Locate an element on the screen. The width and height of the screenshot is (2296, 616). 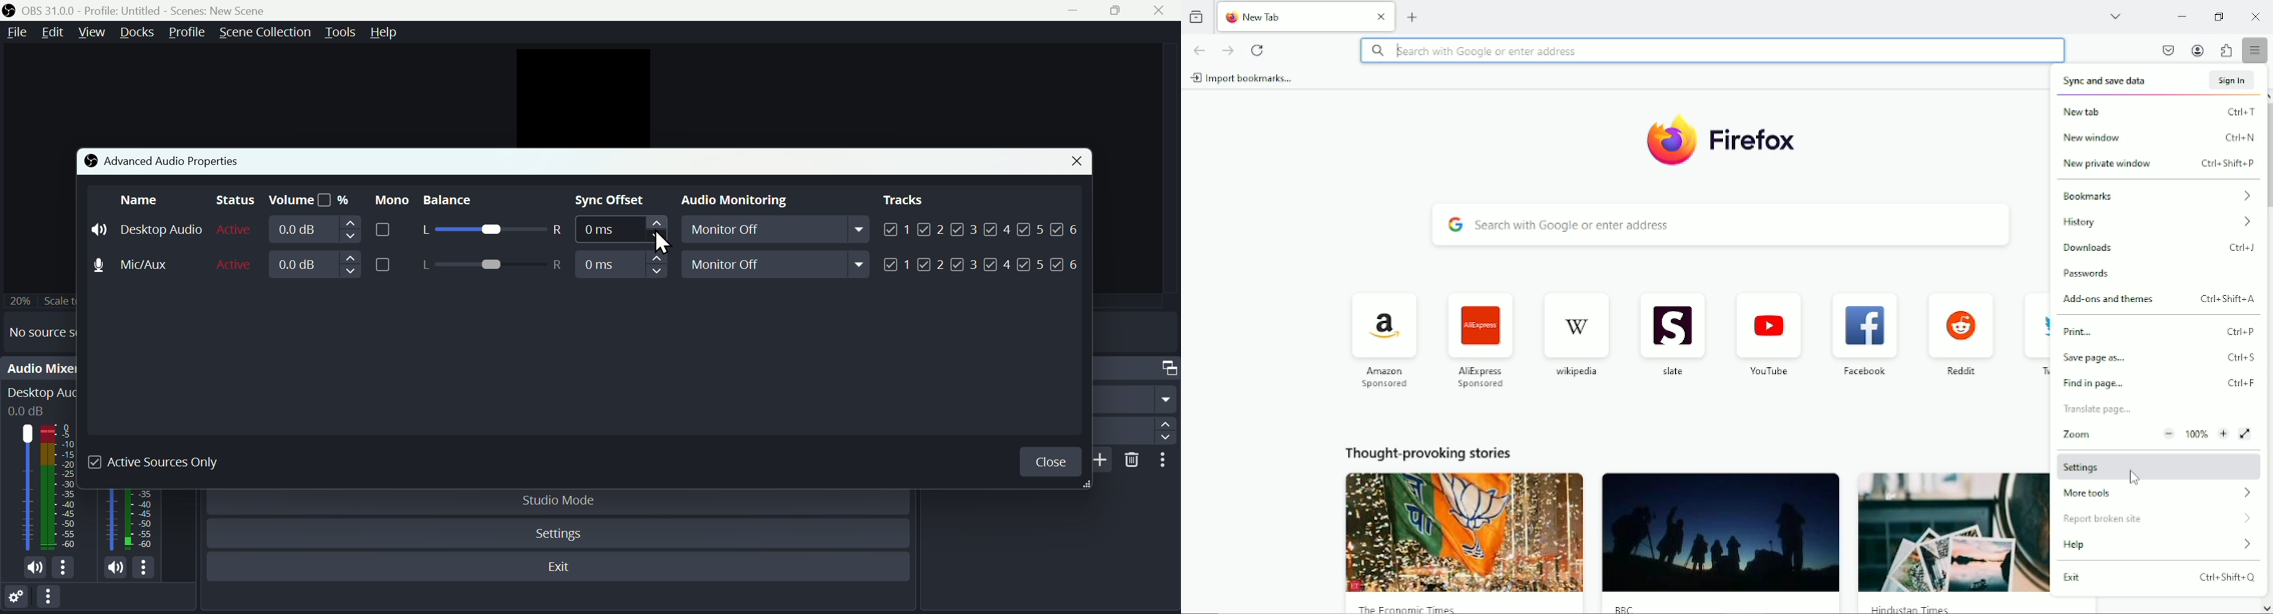
(un)check Track 3 is located at coordinates (965, 228).